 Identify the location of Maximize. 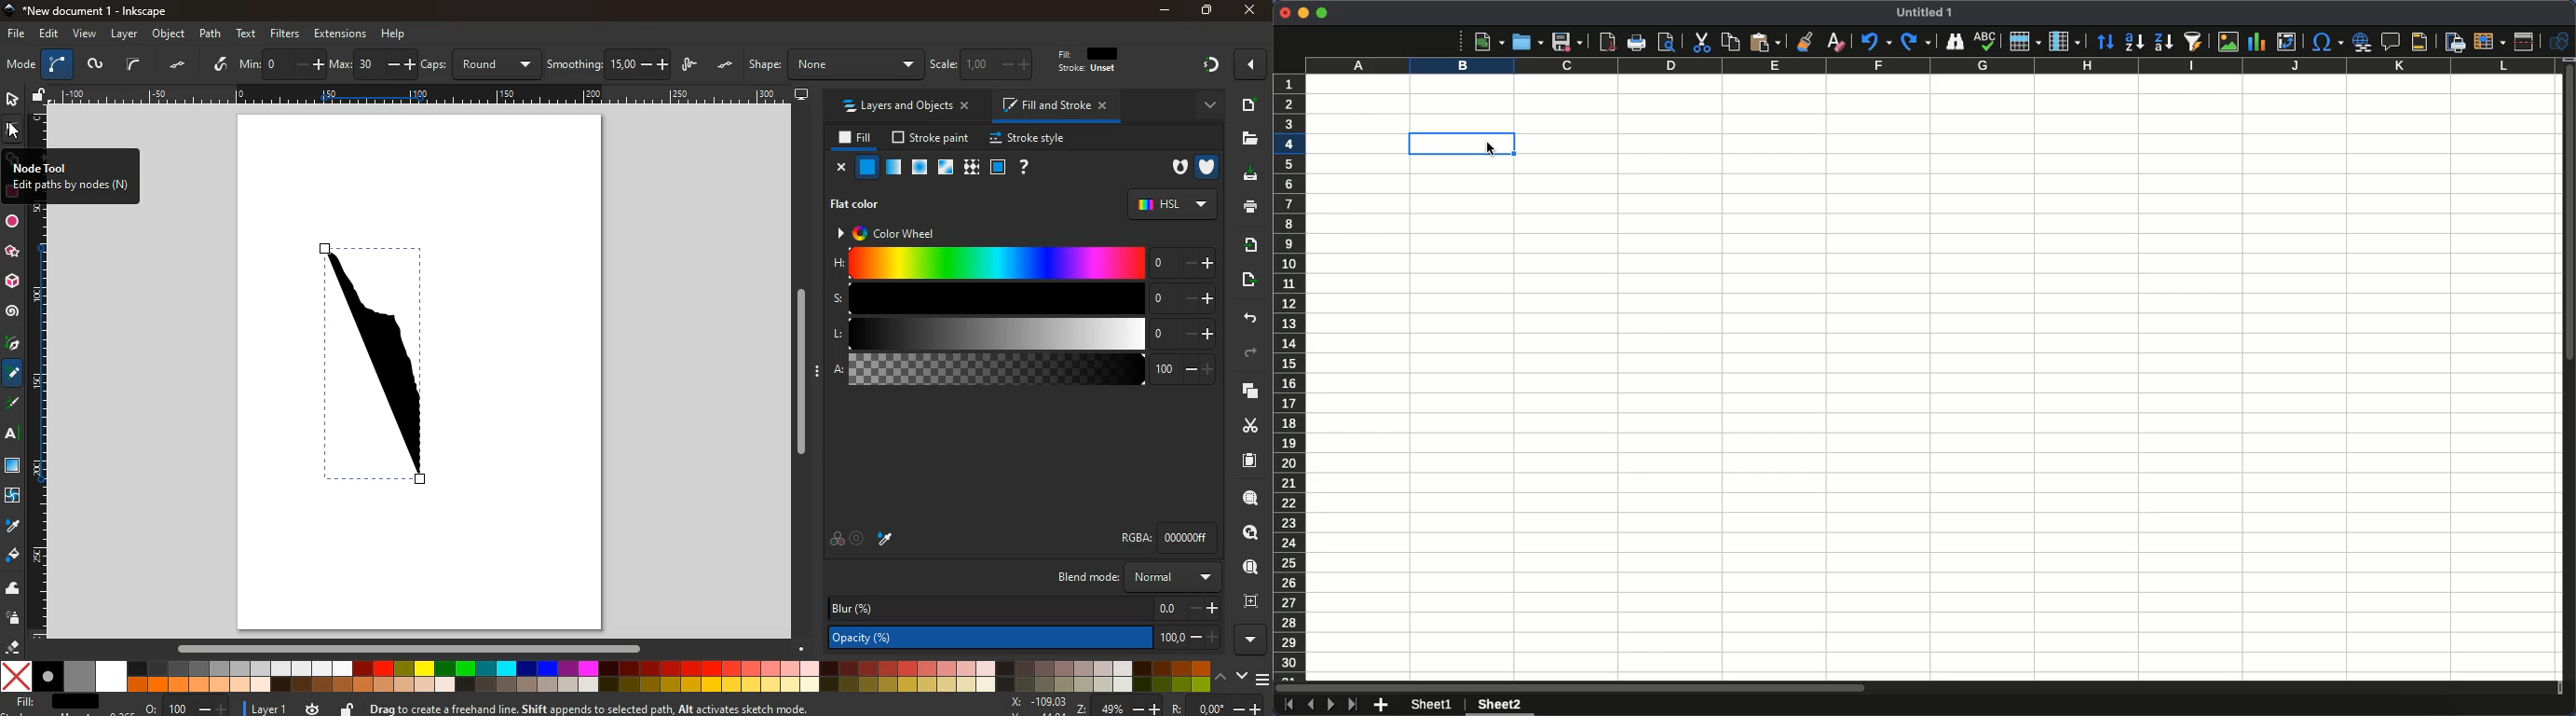
(1322, 13).